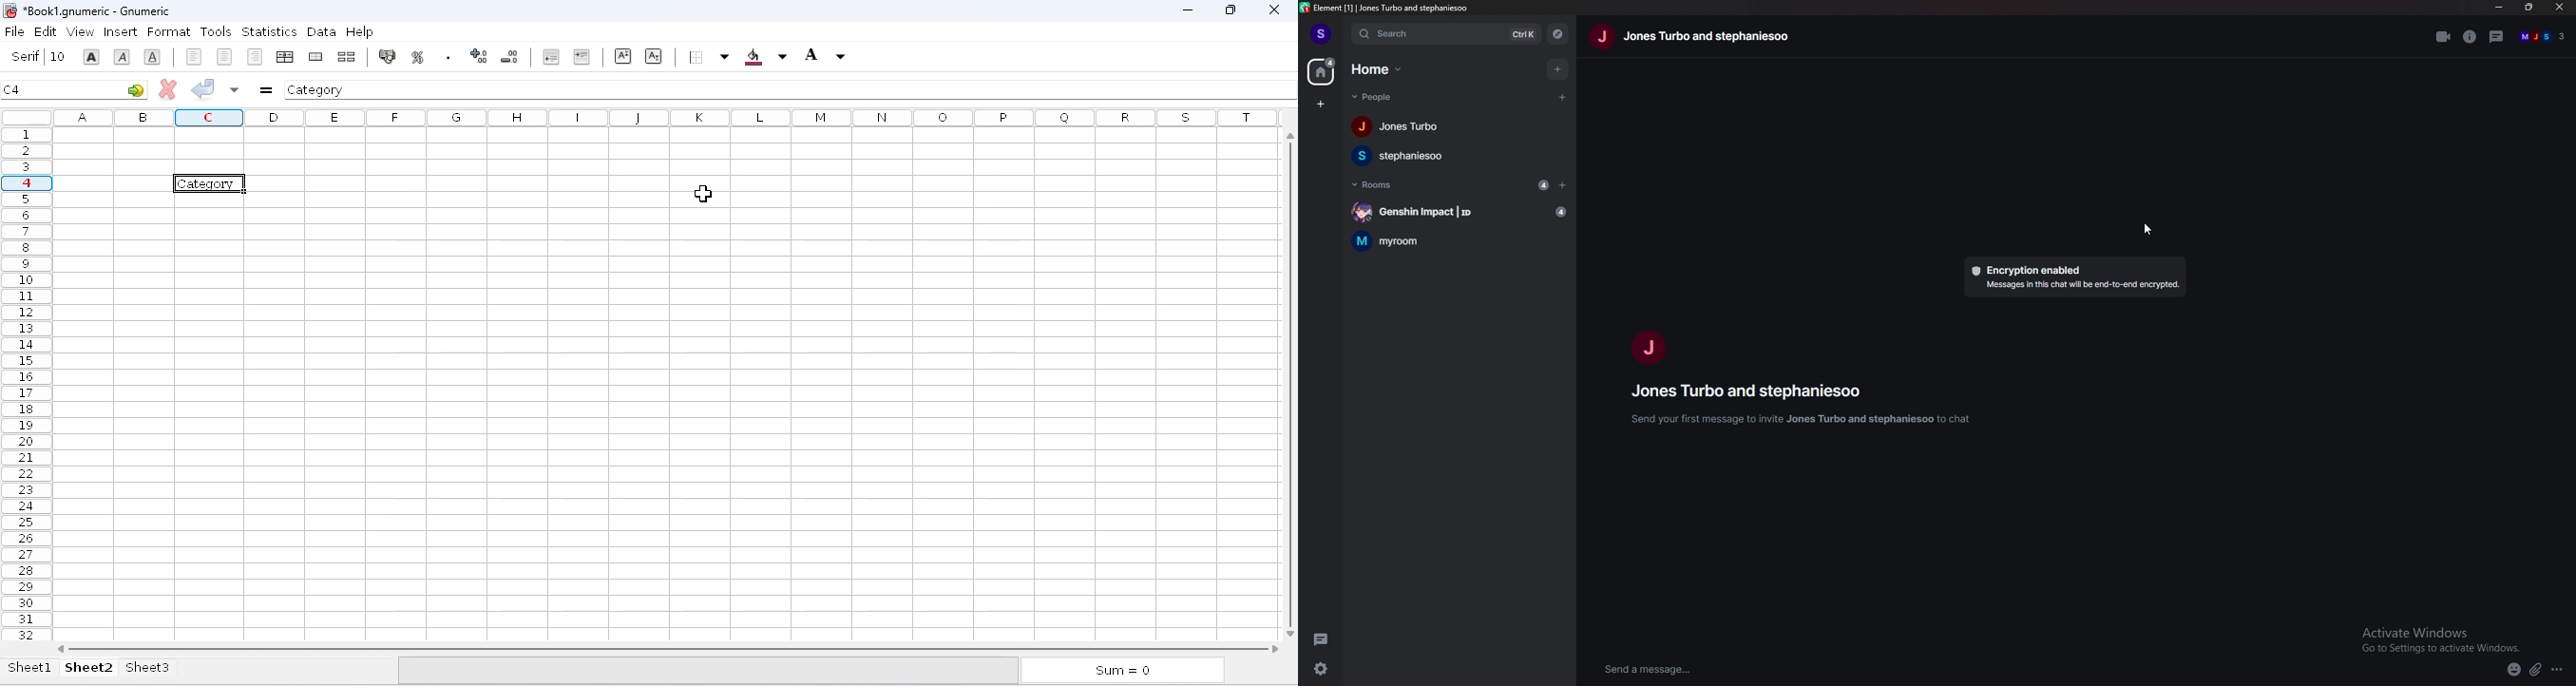  I want to click on decrease the indent, so click(585, 56).